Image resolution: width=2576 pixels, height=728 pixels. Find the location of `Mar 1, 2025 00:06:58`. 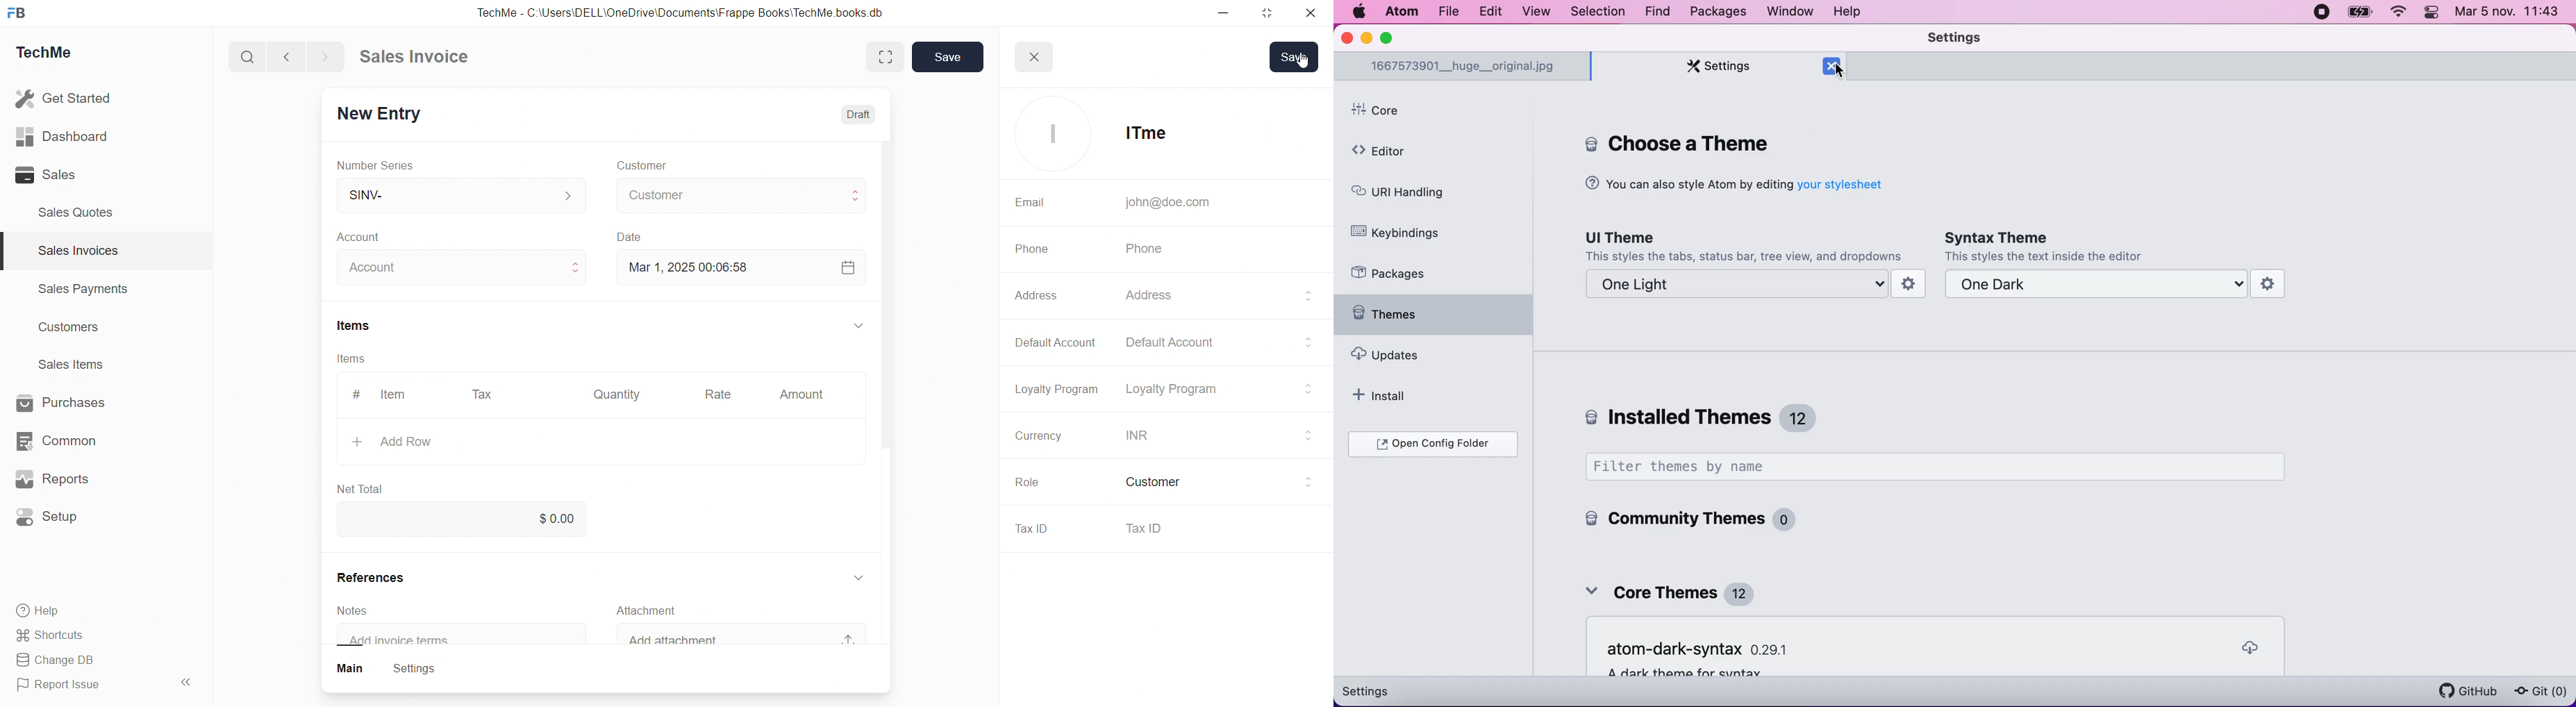

Mar 1, 2025 00:06:58 is located at coordinates (683, 267).